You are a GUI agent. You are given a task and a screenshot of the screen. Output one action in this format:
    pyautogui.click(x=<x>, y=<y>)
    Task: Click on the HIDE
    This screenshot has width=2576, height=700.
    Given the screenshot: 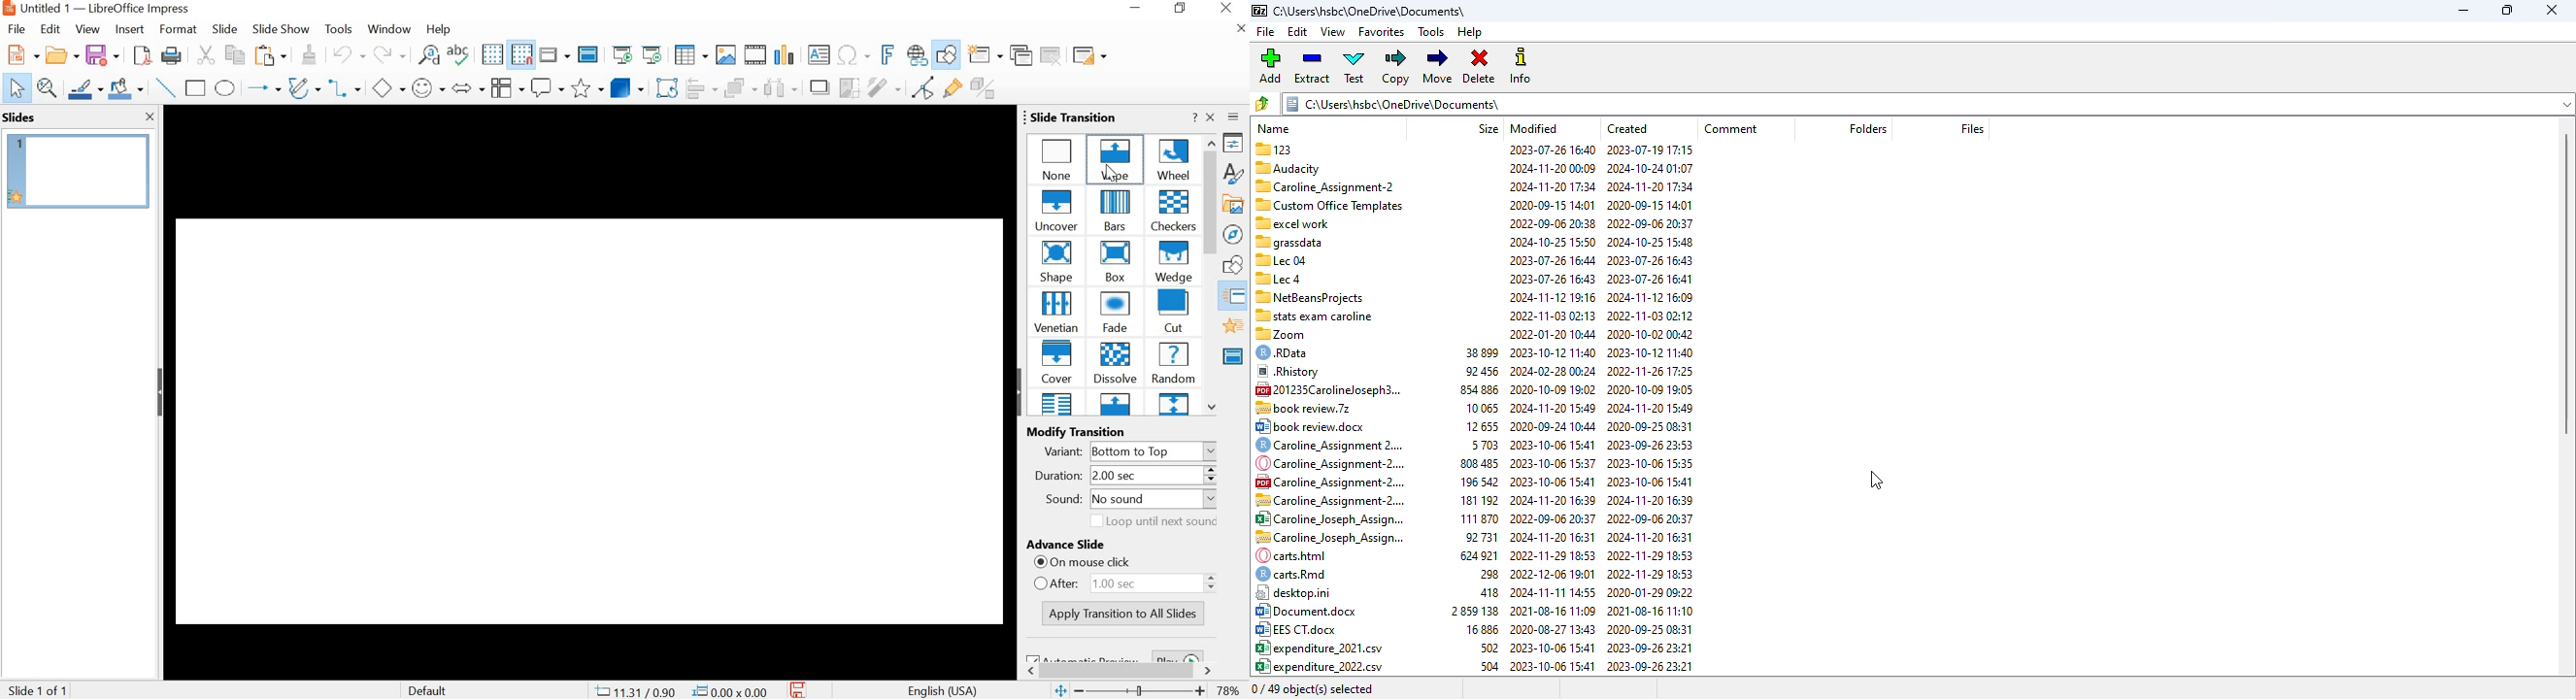 What is the action you would take?
    pyautogui.click(x=161, y=394)
    